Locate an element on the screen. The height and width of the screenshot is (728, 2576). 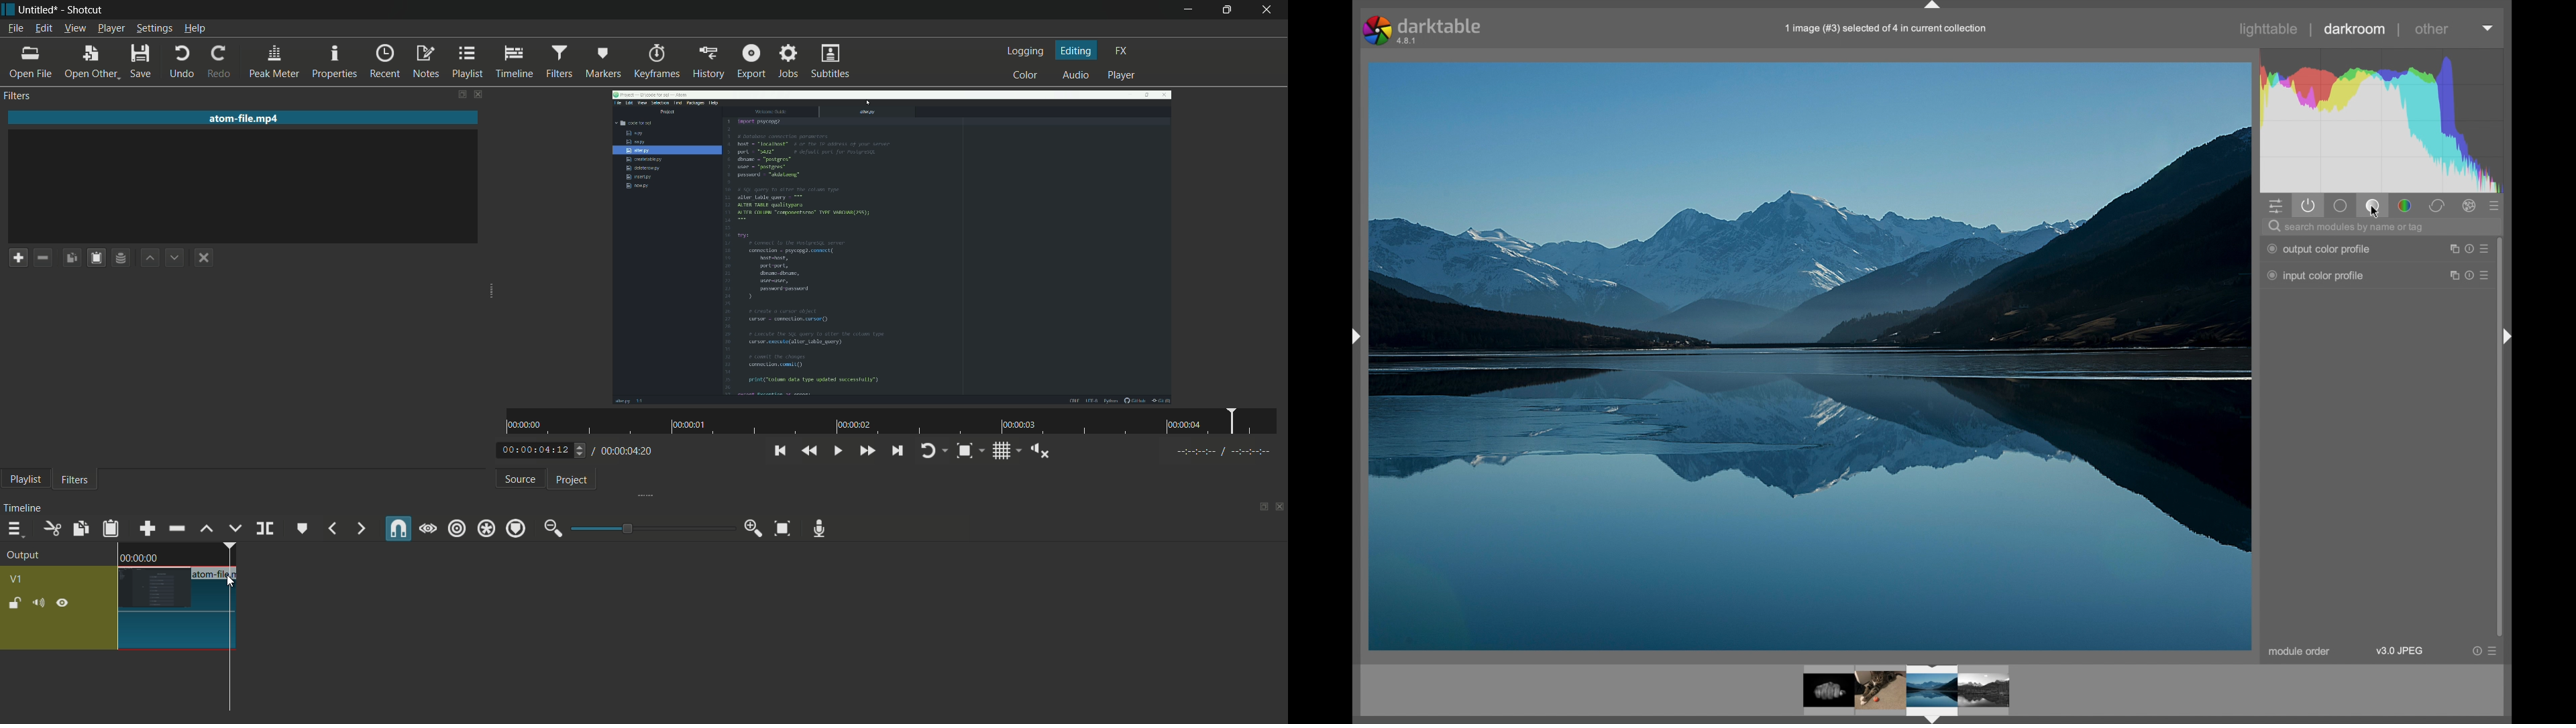
presets is located at coordinates (2497, 207).